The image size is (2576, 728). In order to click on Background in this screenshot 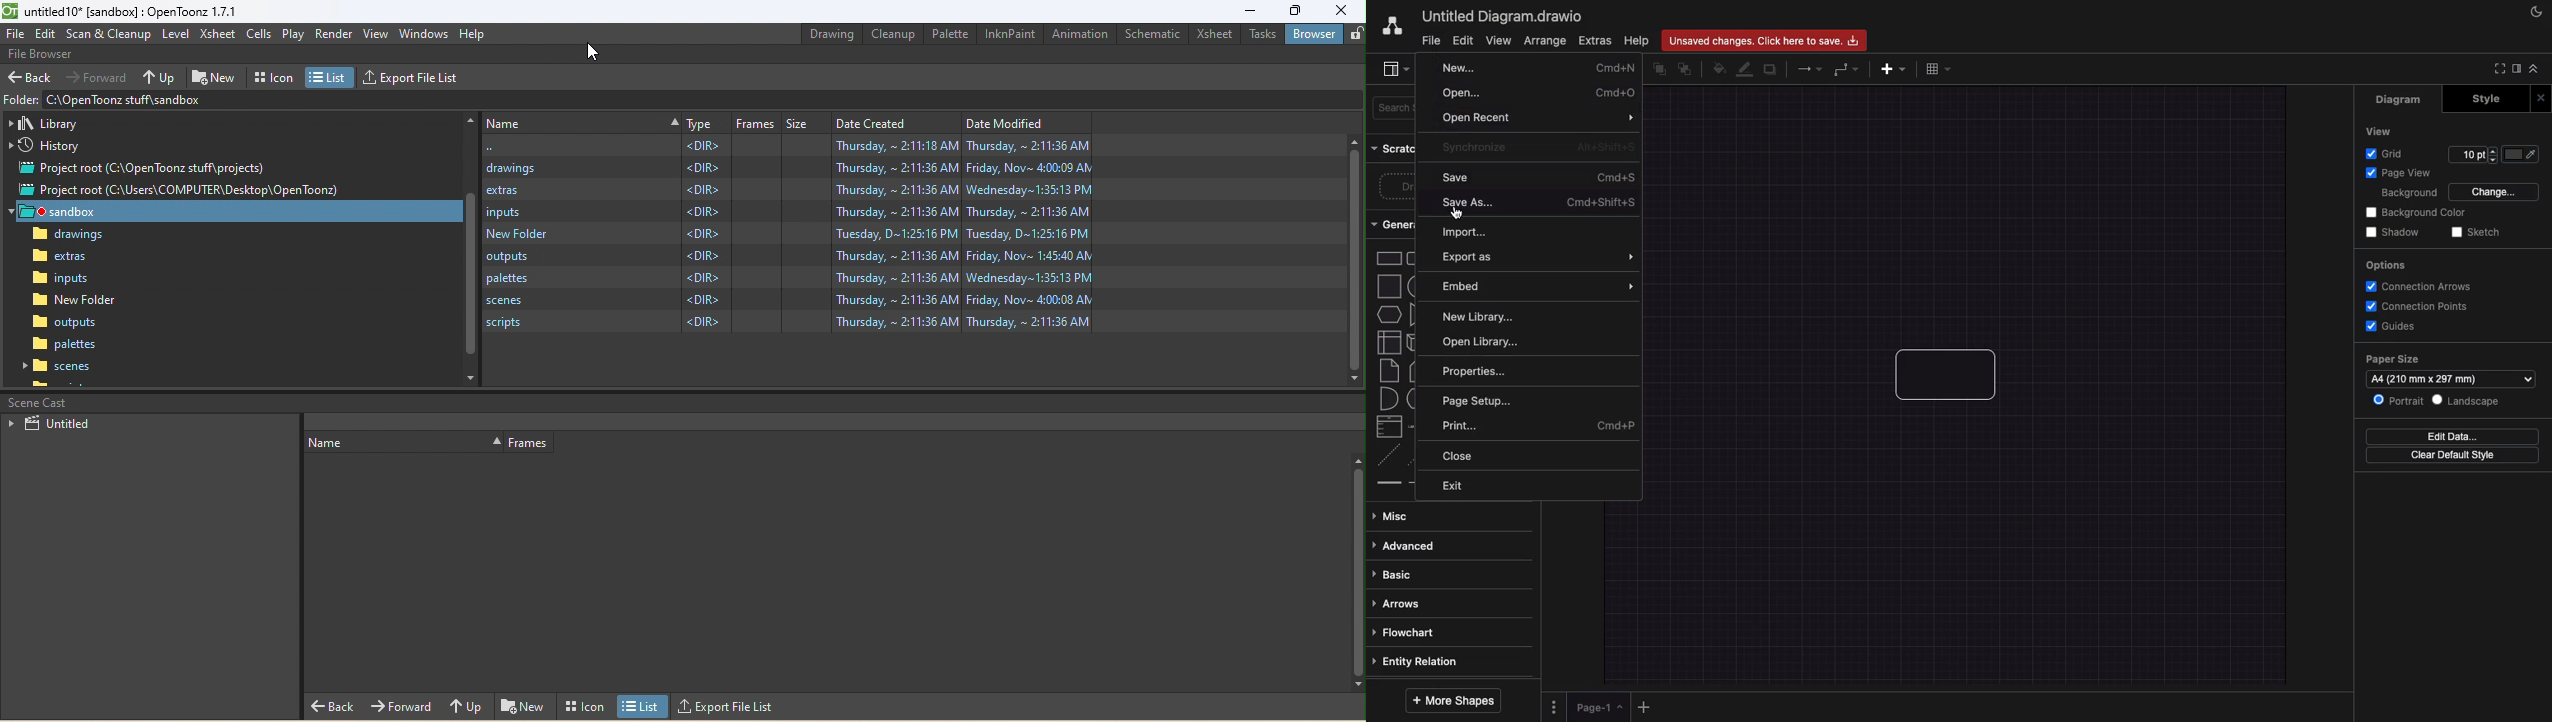, I will do `click(2409, 194)`.